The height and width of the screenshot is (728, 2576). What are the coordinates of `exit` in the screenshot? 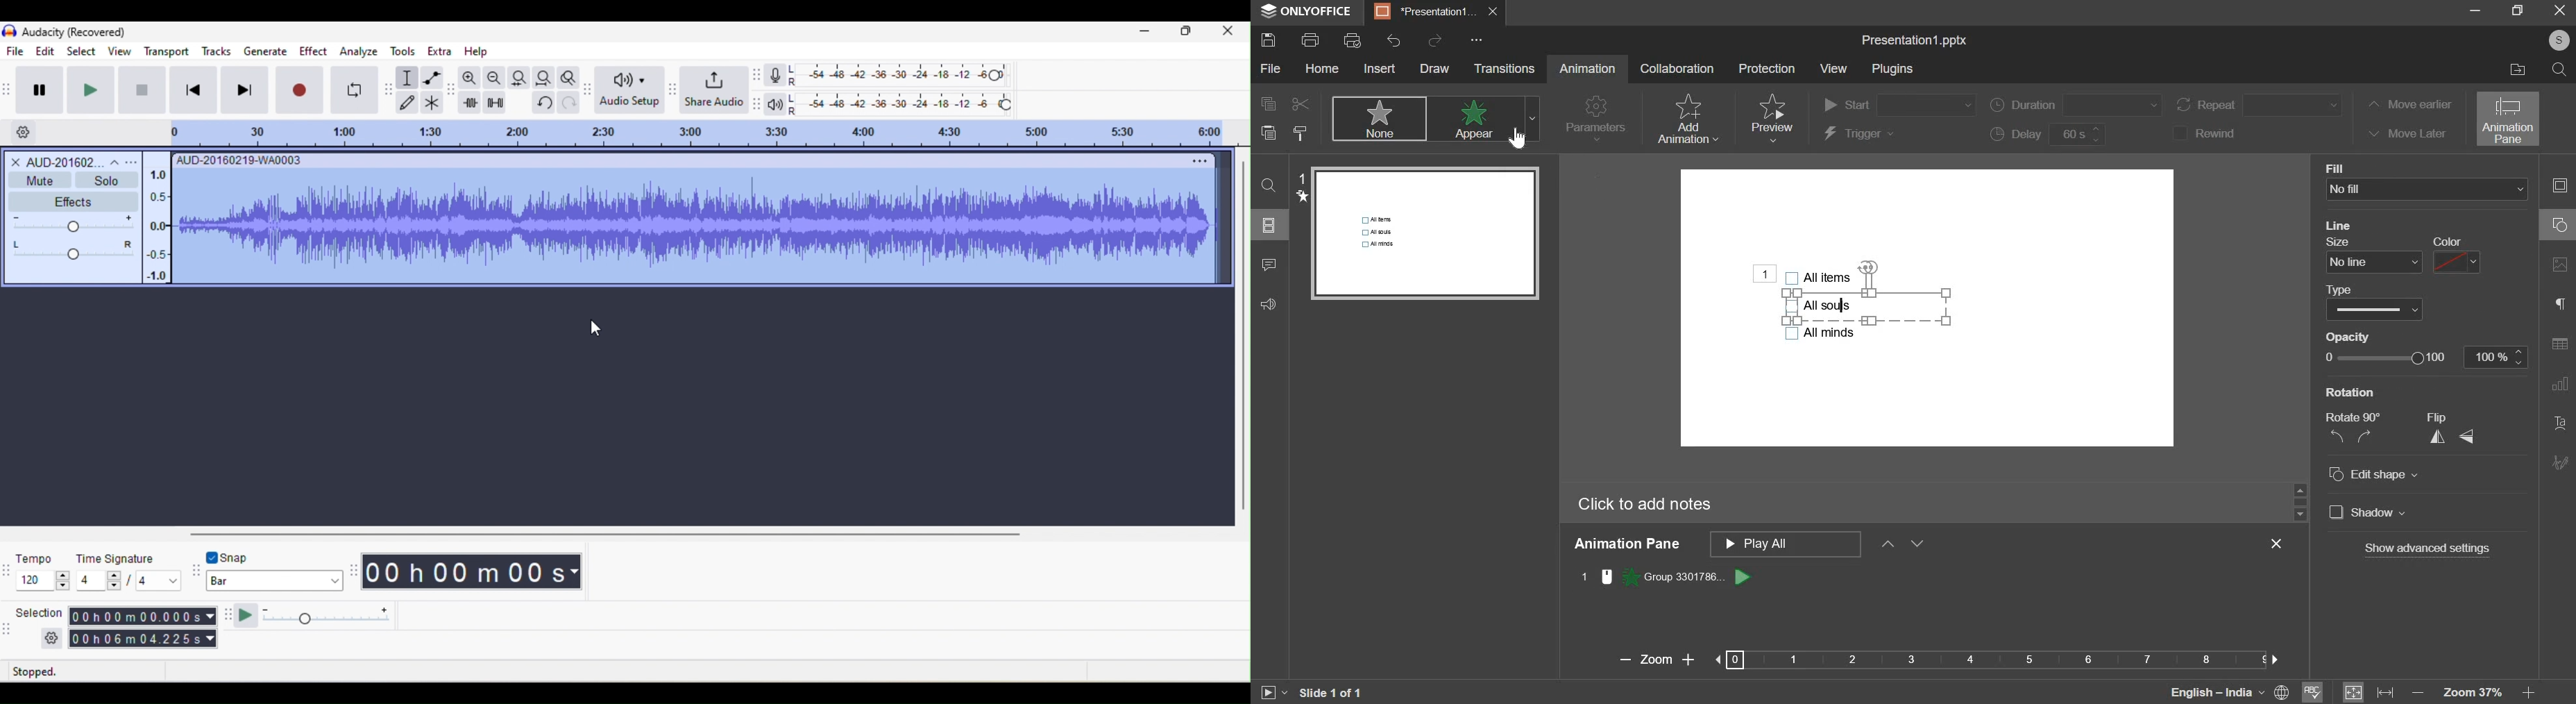 It's located at (1492, 11).